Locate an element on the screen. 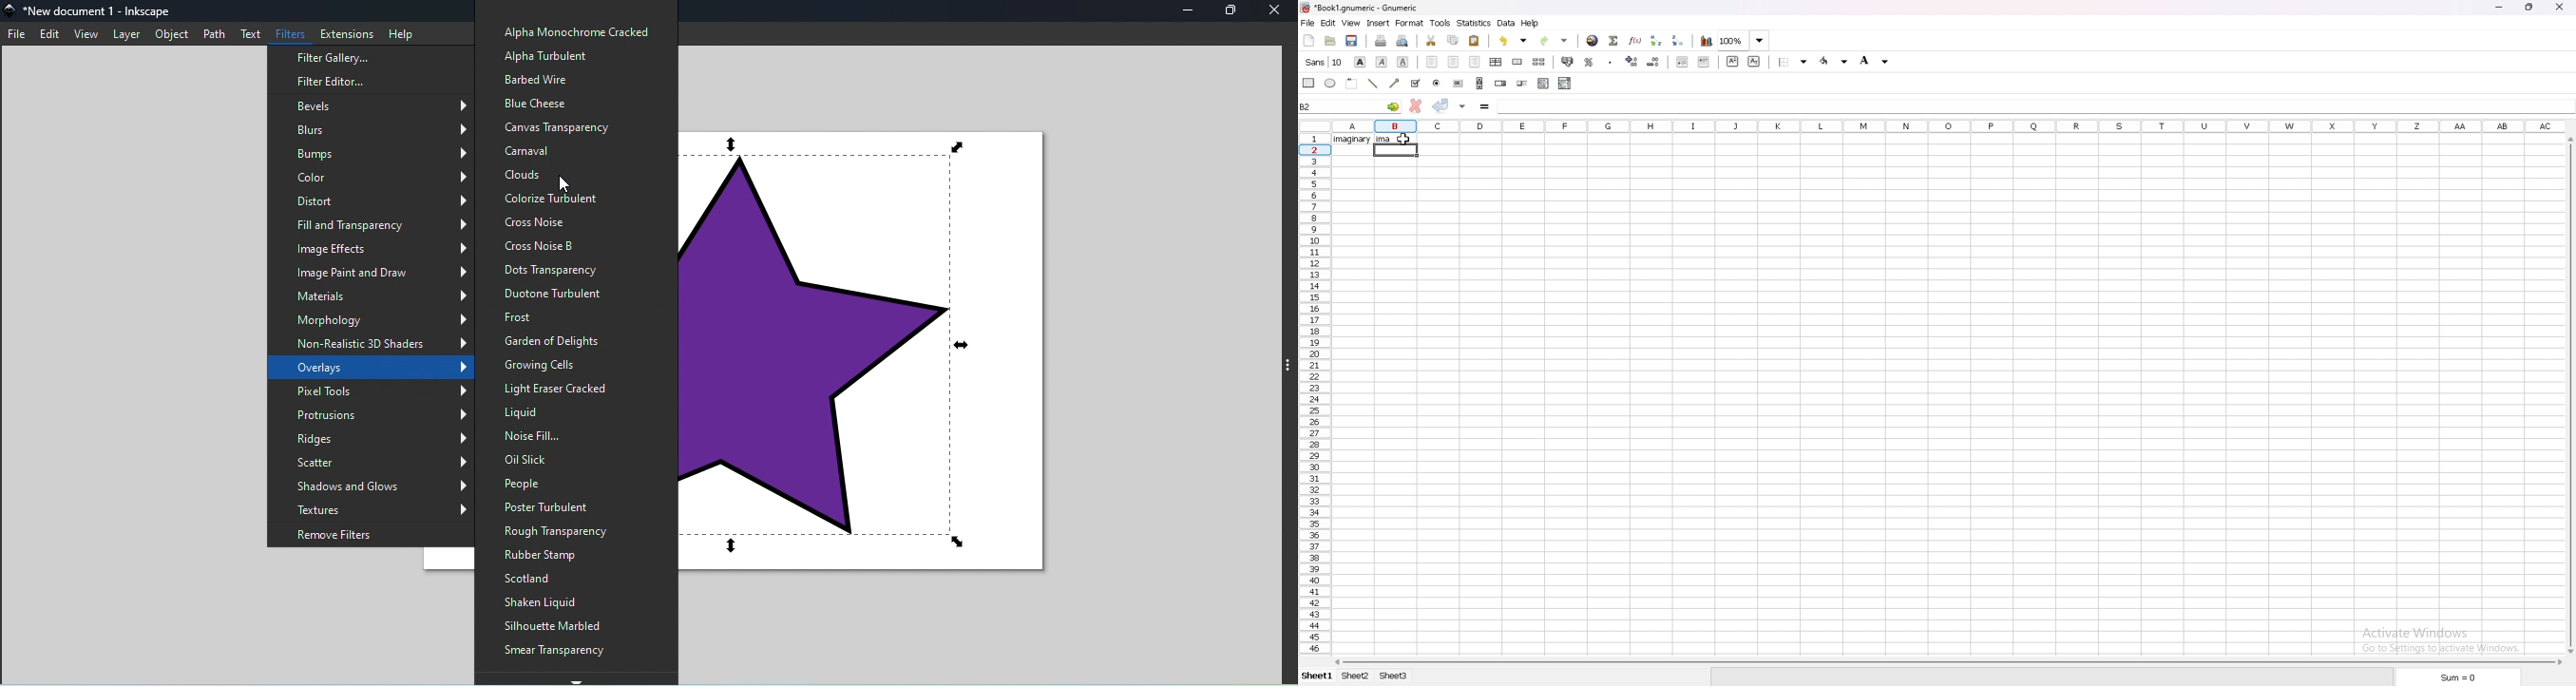 The height and width of the screenshot is (700, 2576). Filter editor is located at coordinates (349, 84).